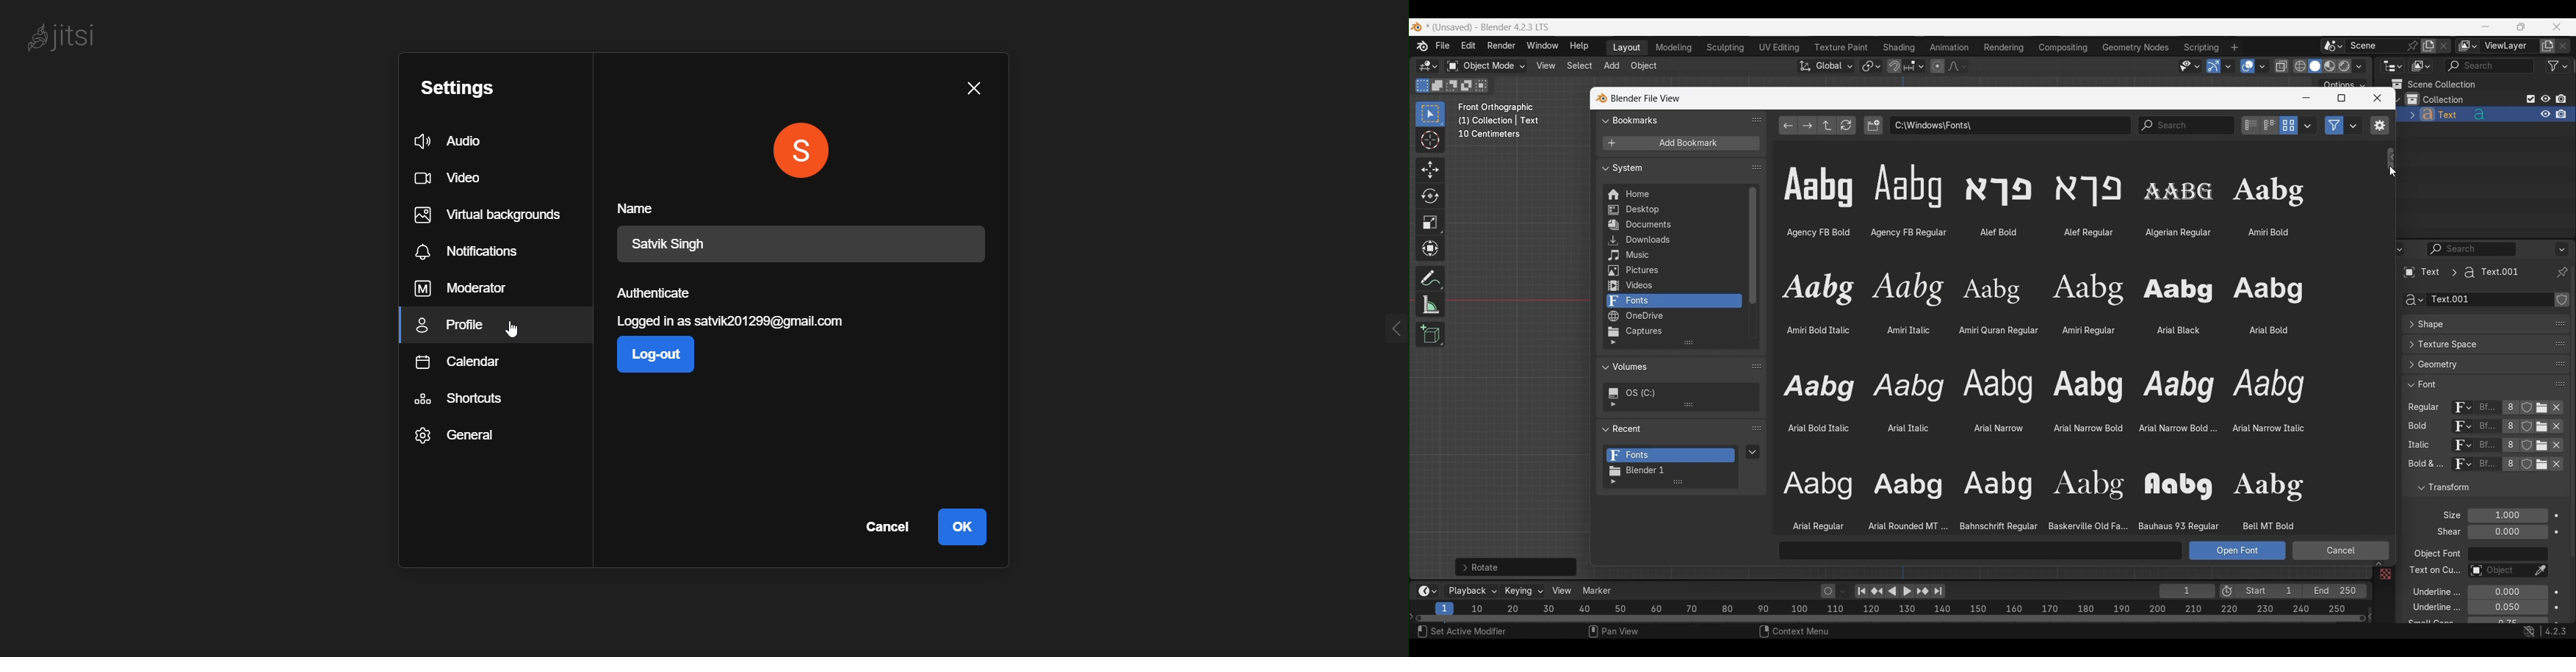  What do you see at coordinates (1612, 66) in the screenshot?
I see `Add menu highlighted as current selection` at bounding box center [1612, 66].